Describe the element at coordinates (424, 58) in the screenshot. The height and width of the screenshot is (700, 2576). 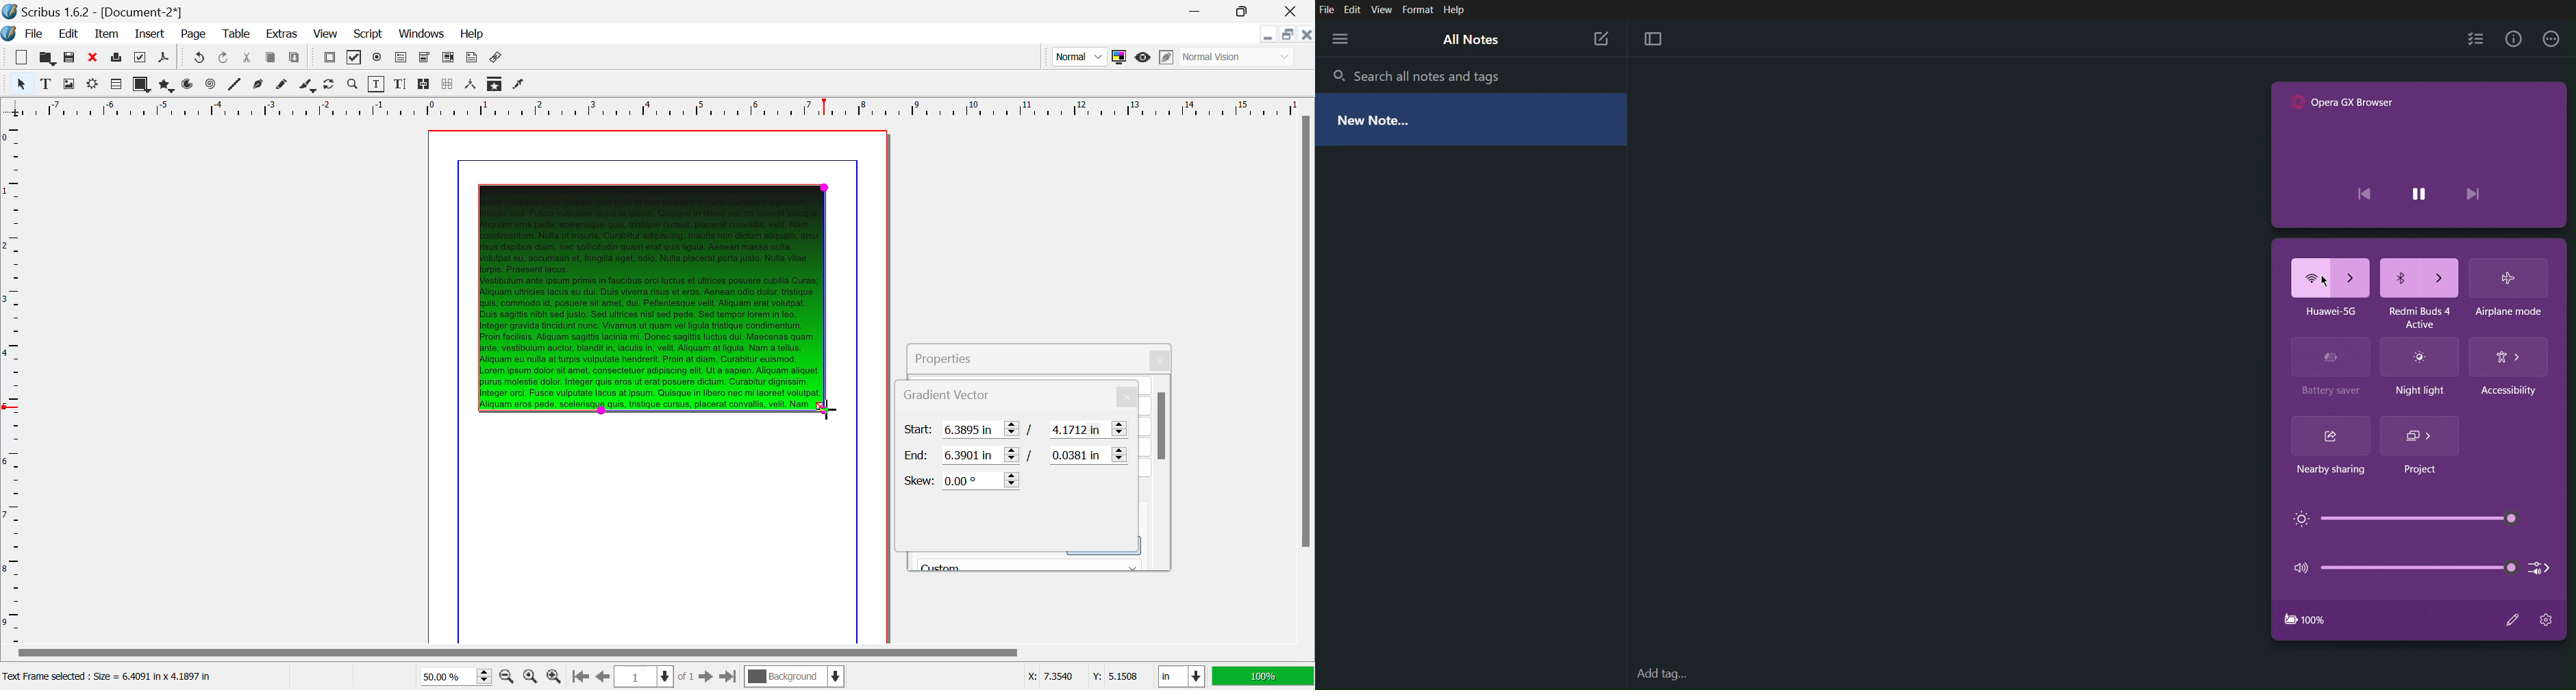
I see `Pdf Combo Box` at that location.